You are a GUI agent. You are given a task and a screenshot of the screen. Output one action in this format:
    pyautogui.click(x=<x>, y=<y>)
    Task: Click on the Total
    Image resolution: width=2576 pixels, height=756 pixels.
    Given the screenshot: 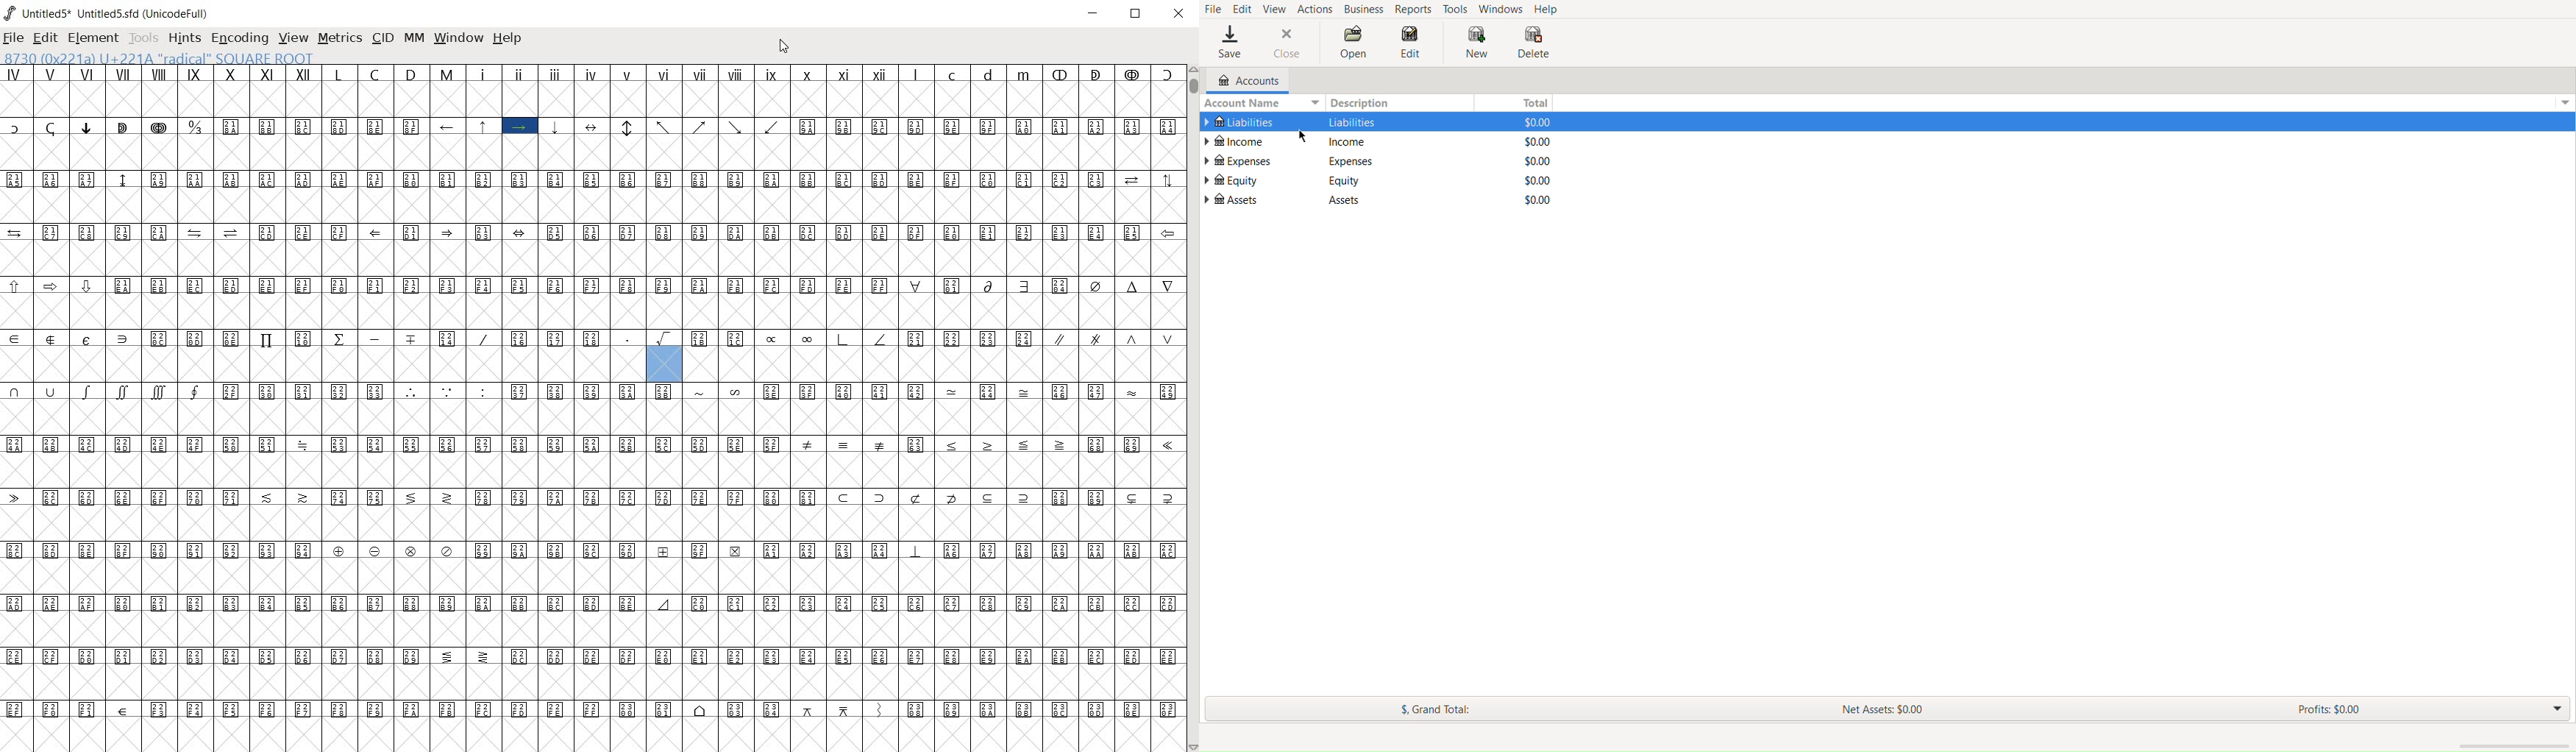 What is the action you would take?
    pyautogui.click(x=1543, y=201)
    